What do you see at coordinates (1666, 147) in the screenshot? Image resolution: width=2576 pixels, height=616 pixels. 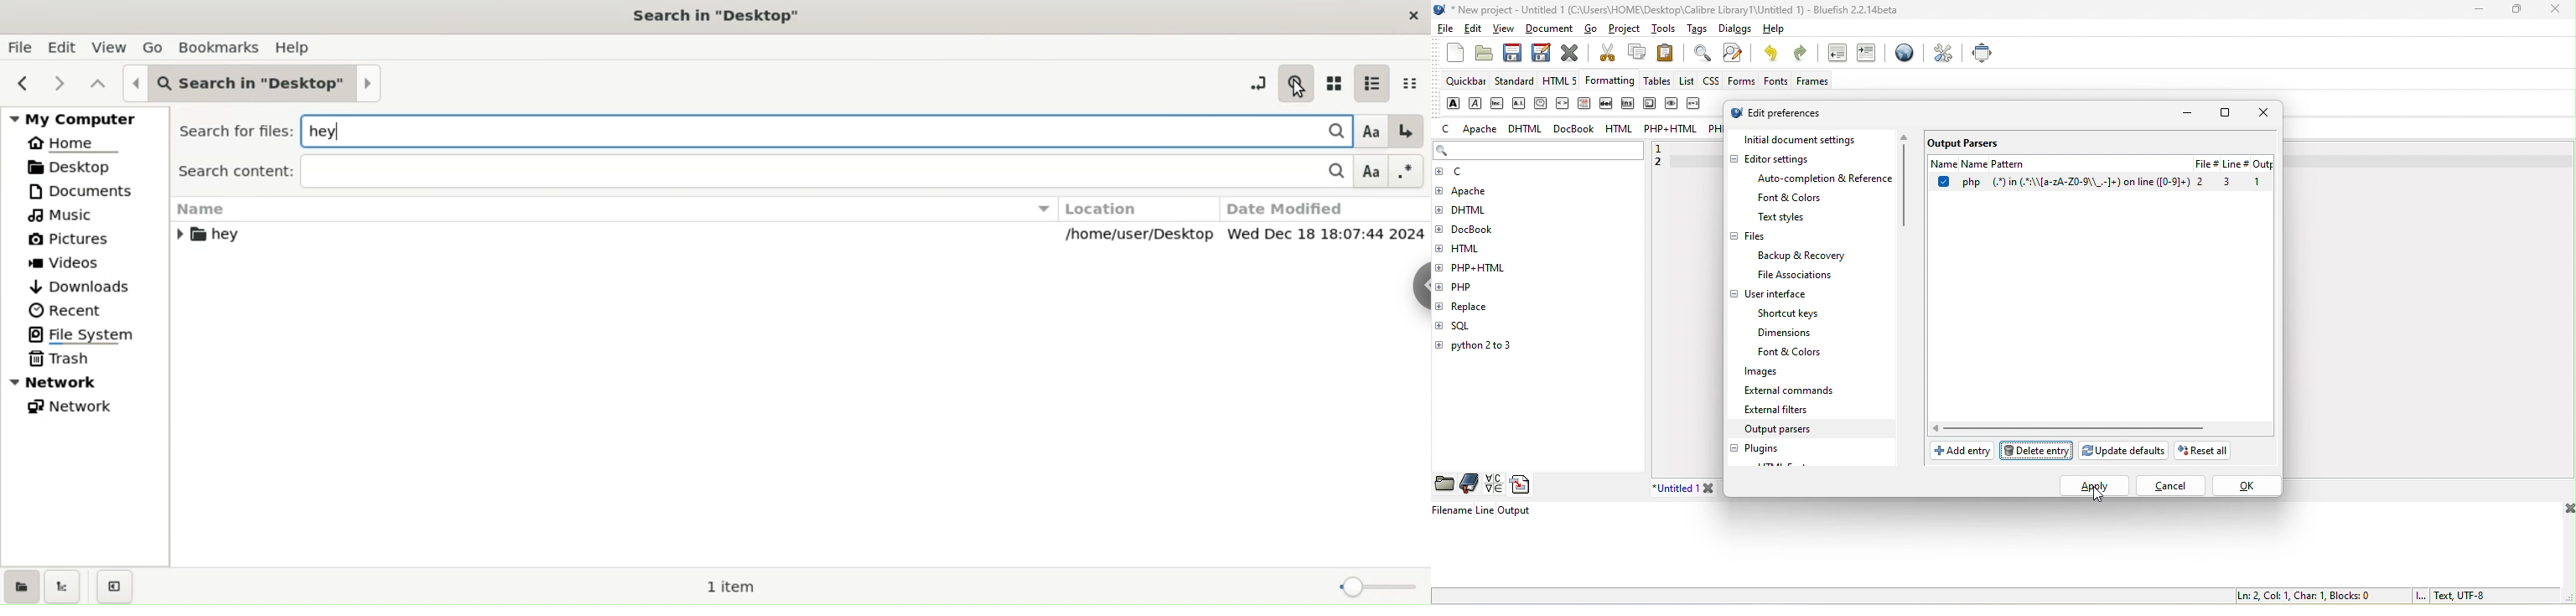 I see `1` at bounding box center [1666, 147].